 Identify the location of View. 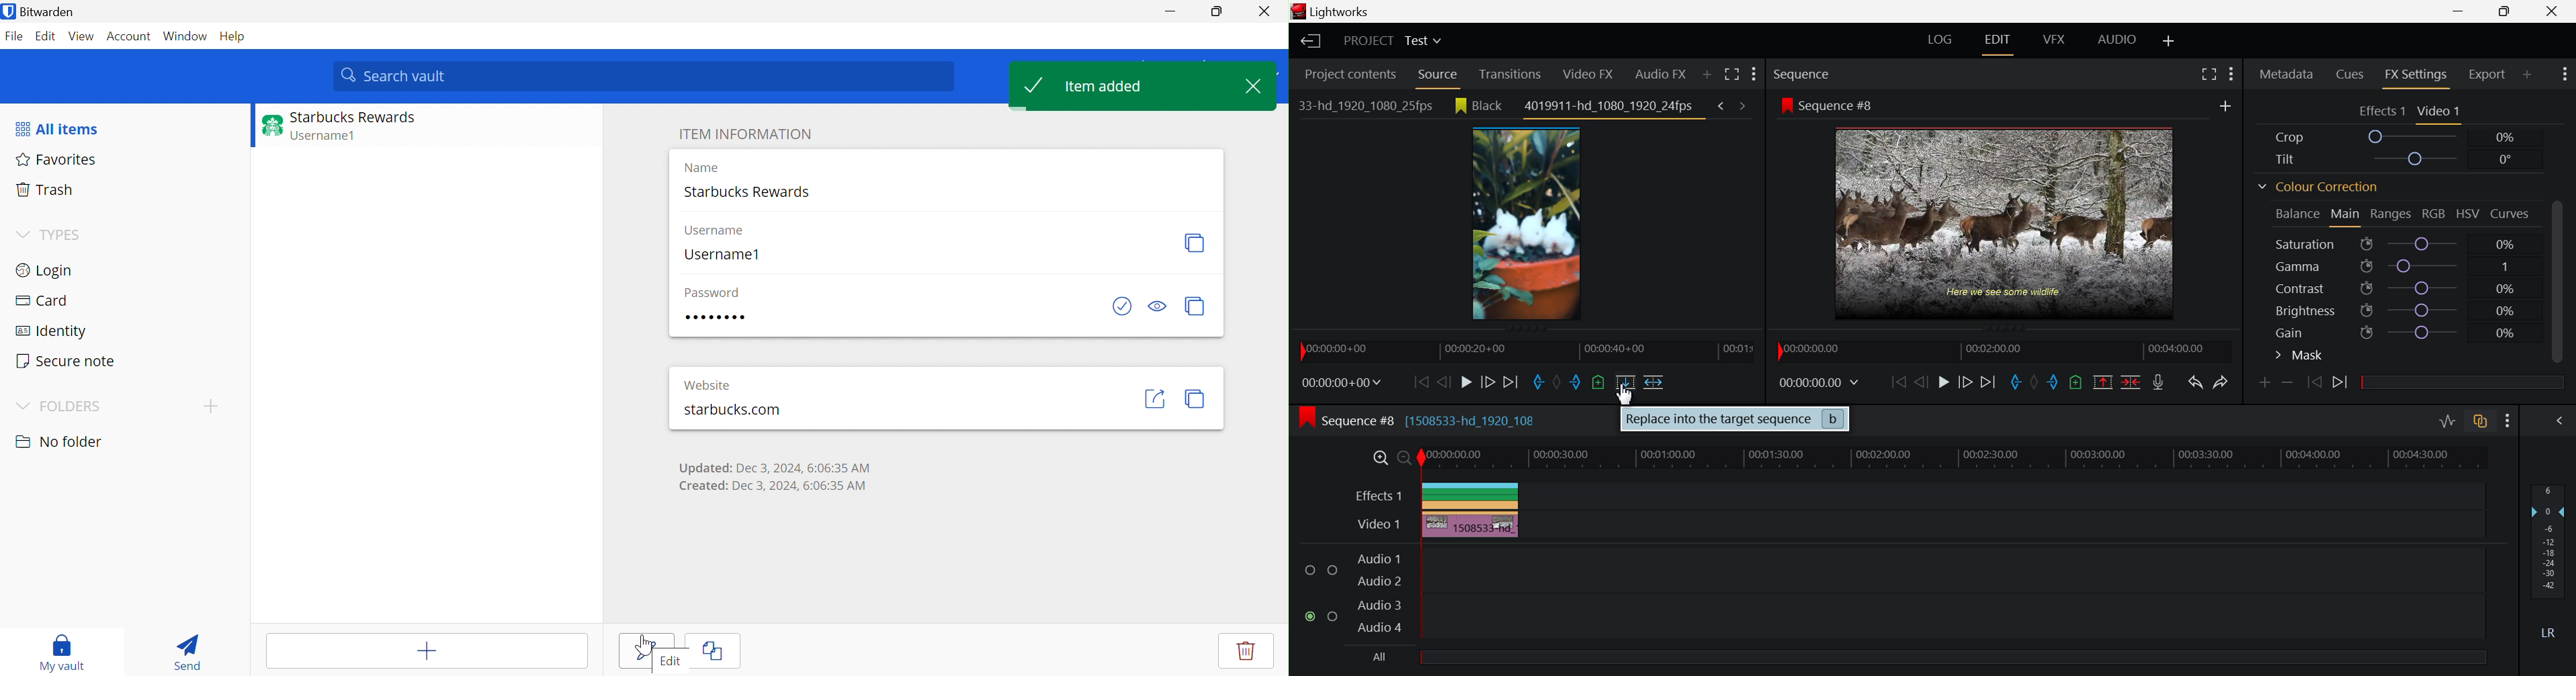
(81, 38).